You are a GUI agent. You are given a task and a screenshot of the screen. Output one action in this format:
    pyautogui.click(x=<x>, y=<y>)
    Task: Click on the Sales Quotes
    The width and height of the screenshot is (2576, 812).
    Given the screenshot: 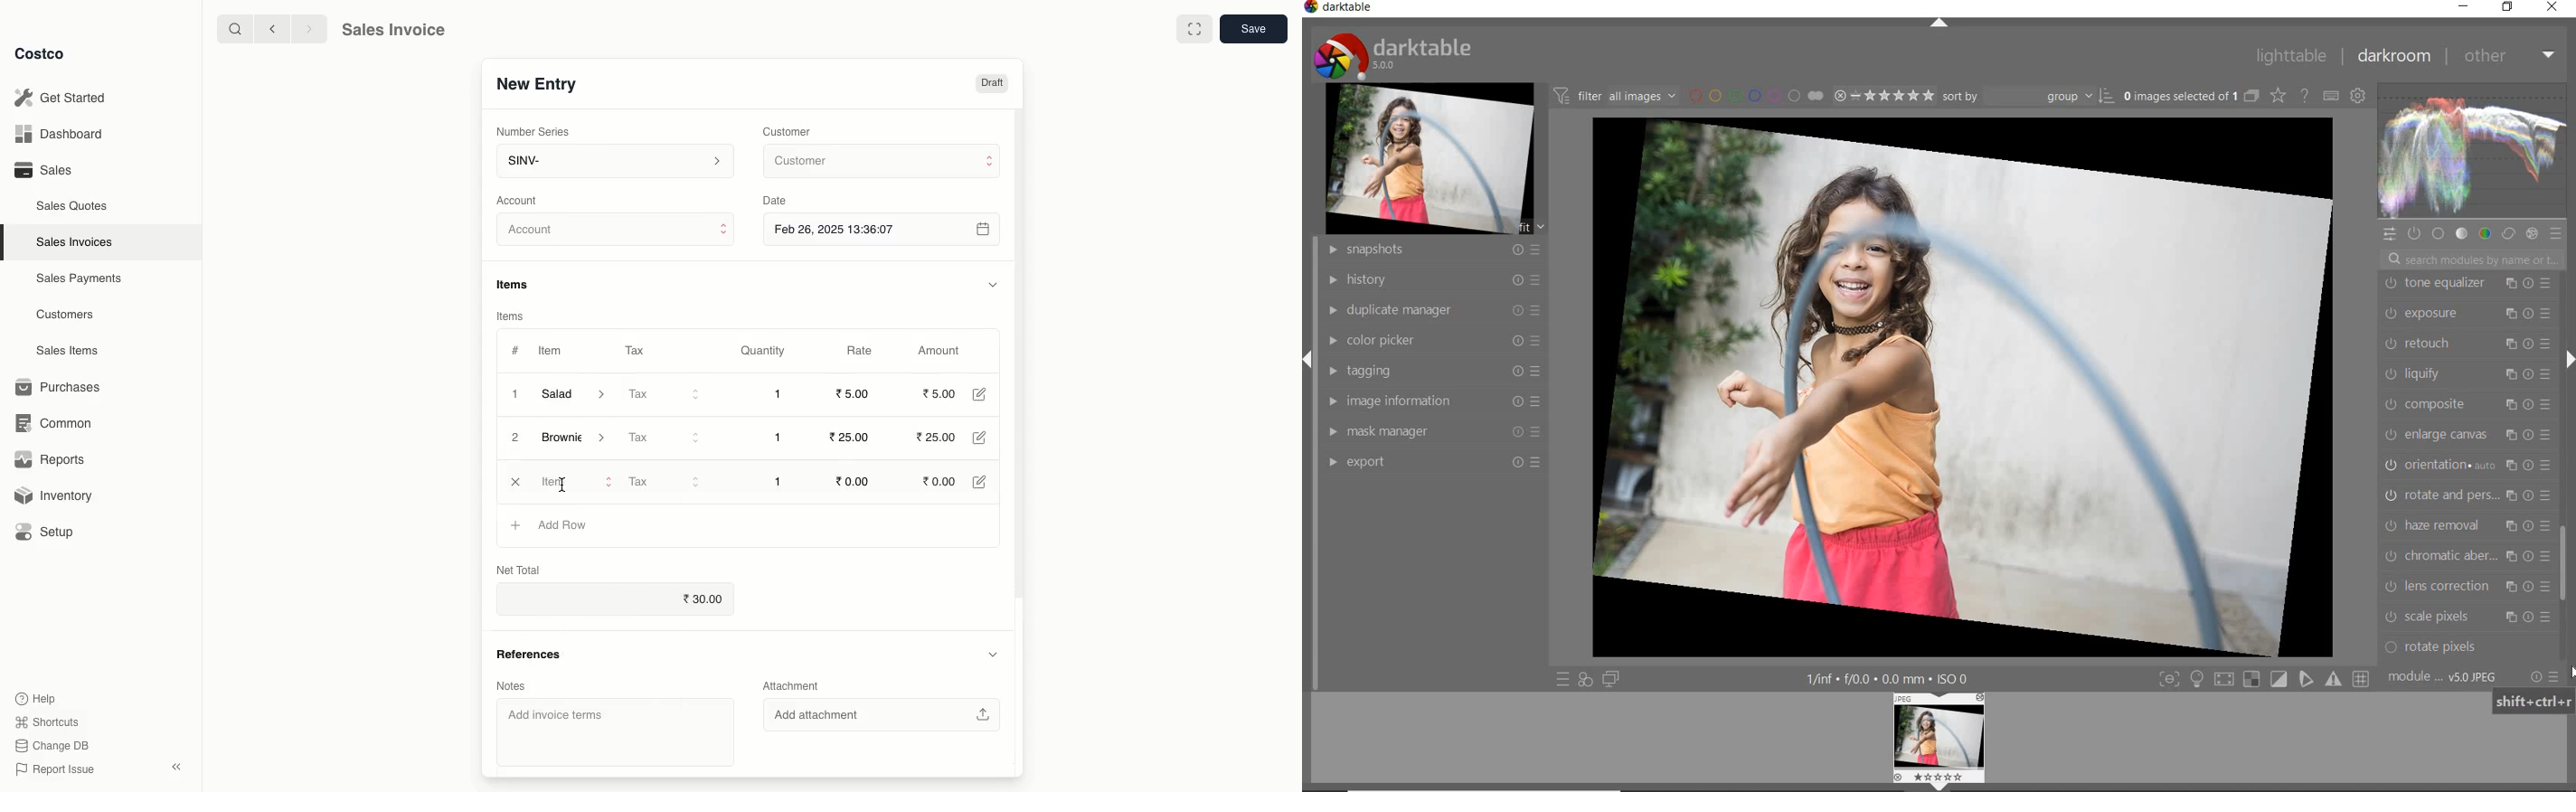 What is the action you would take?
    pyautogui.click(x=74, y=205)
    